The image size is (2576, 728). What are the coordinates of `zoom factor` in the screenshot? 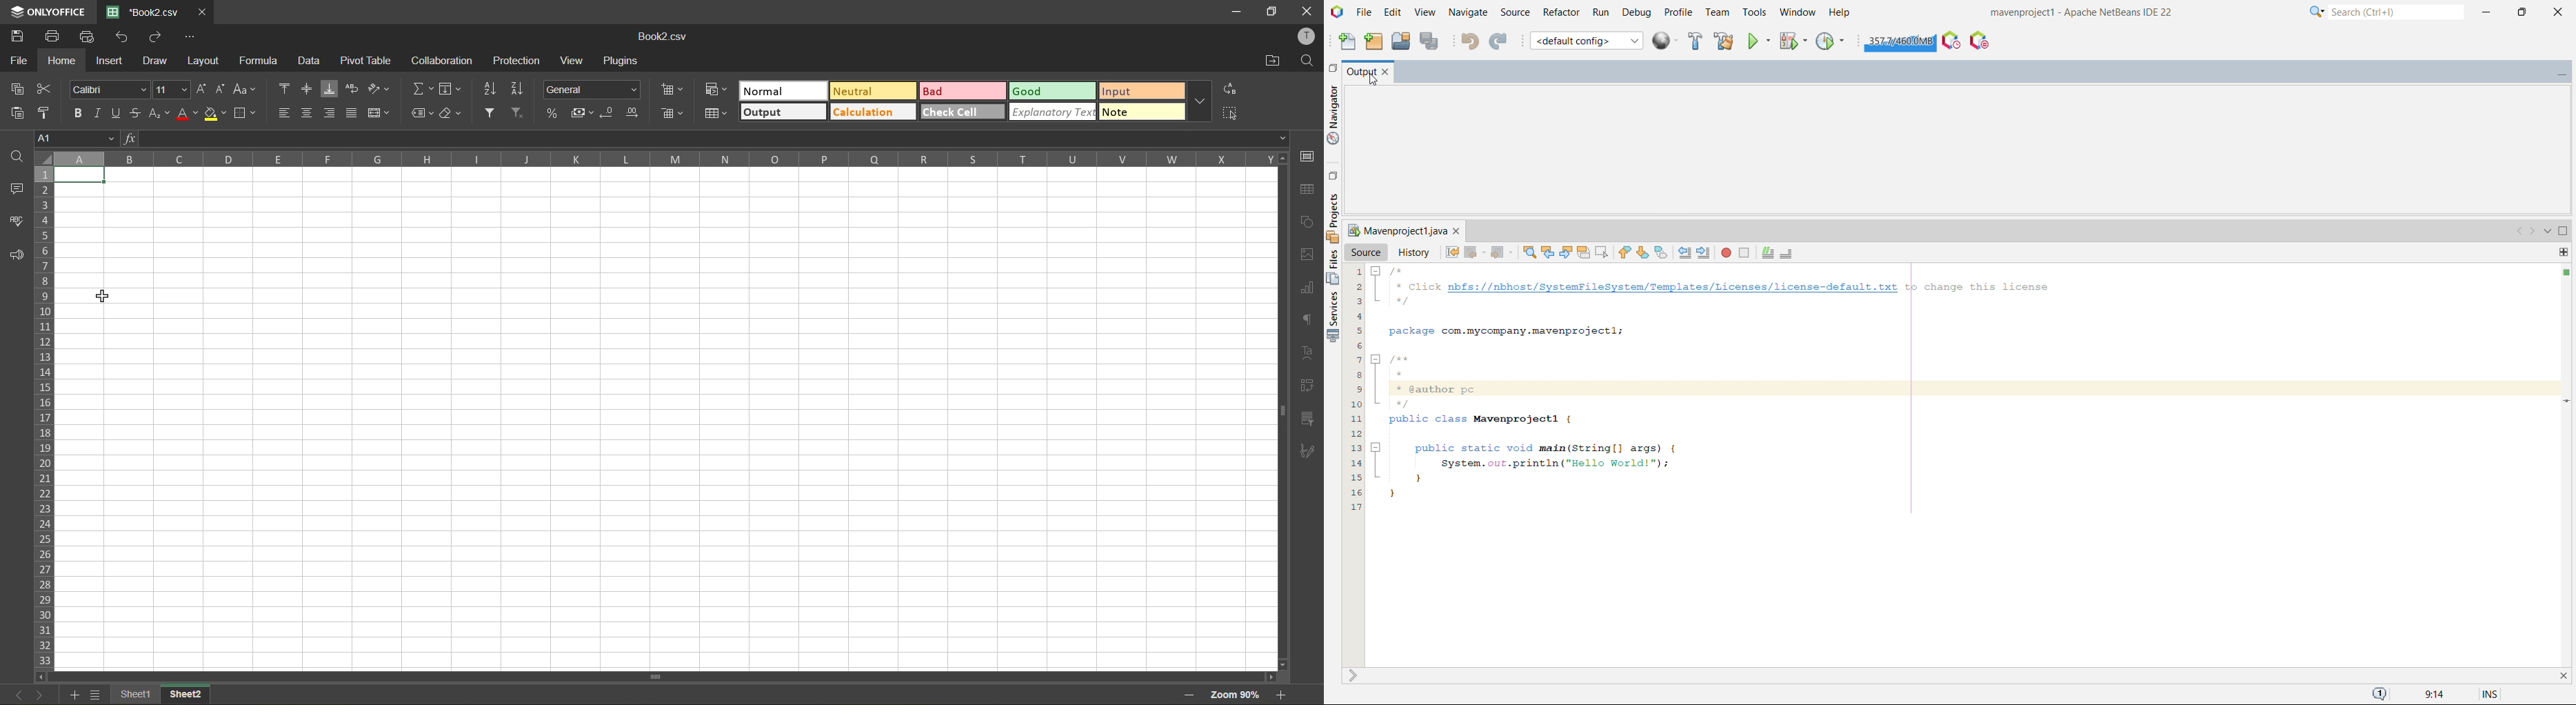 It's located at (1240, 695).